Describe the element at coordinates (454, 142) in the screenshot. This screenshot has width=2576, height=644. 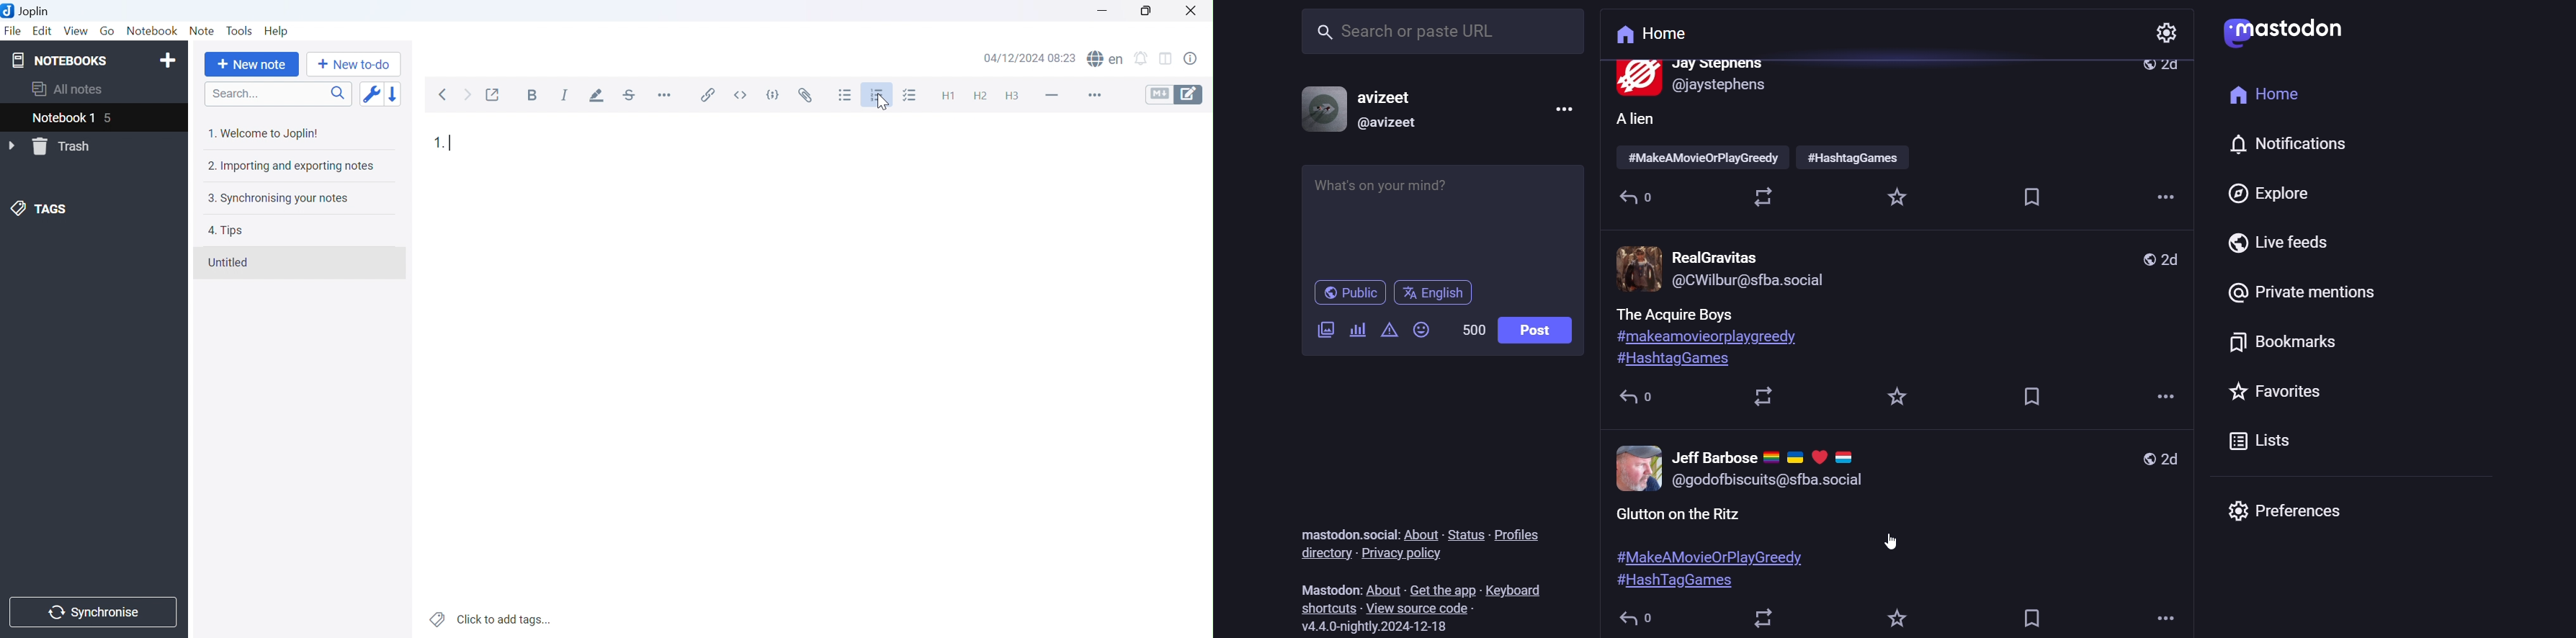
I see `Typing cursor` at that location.